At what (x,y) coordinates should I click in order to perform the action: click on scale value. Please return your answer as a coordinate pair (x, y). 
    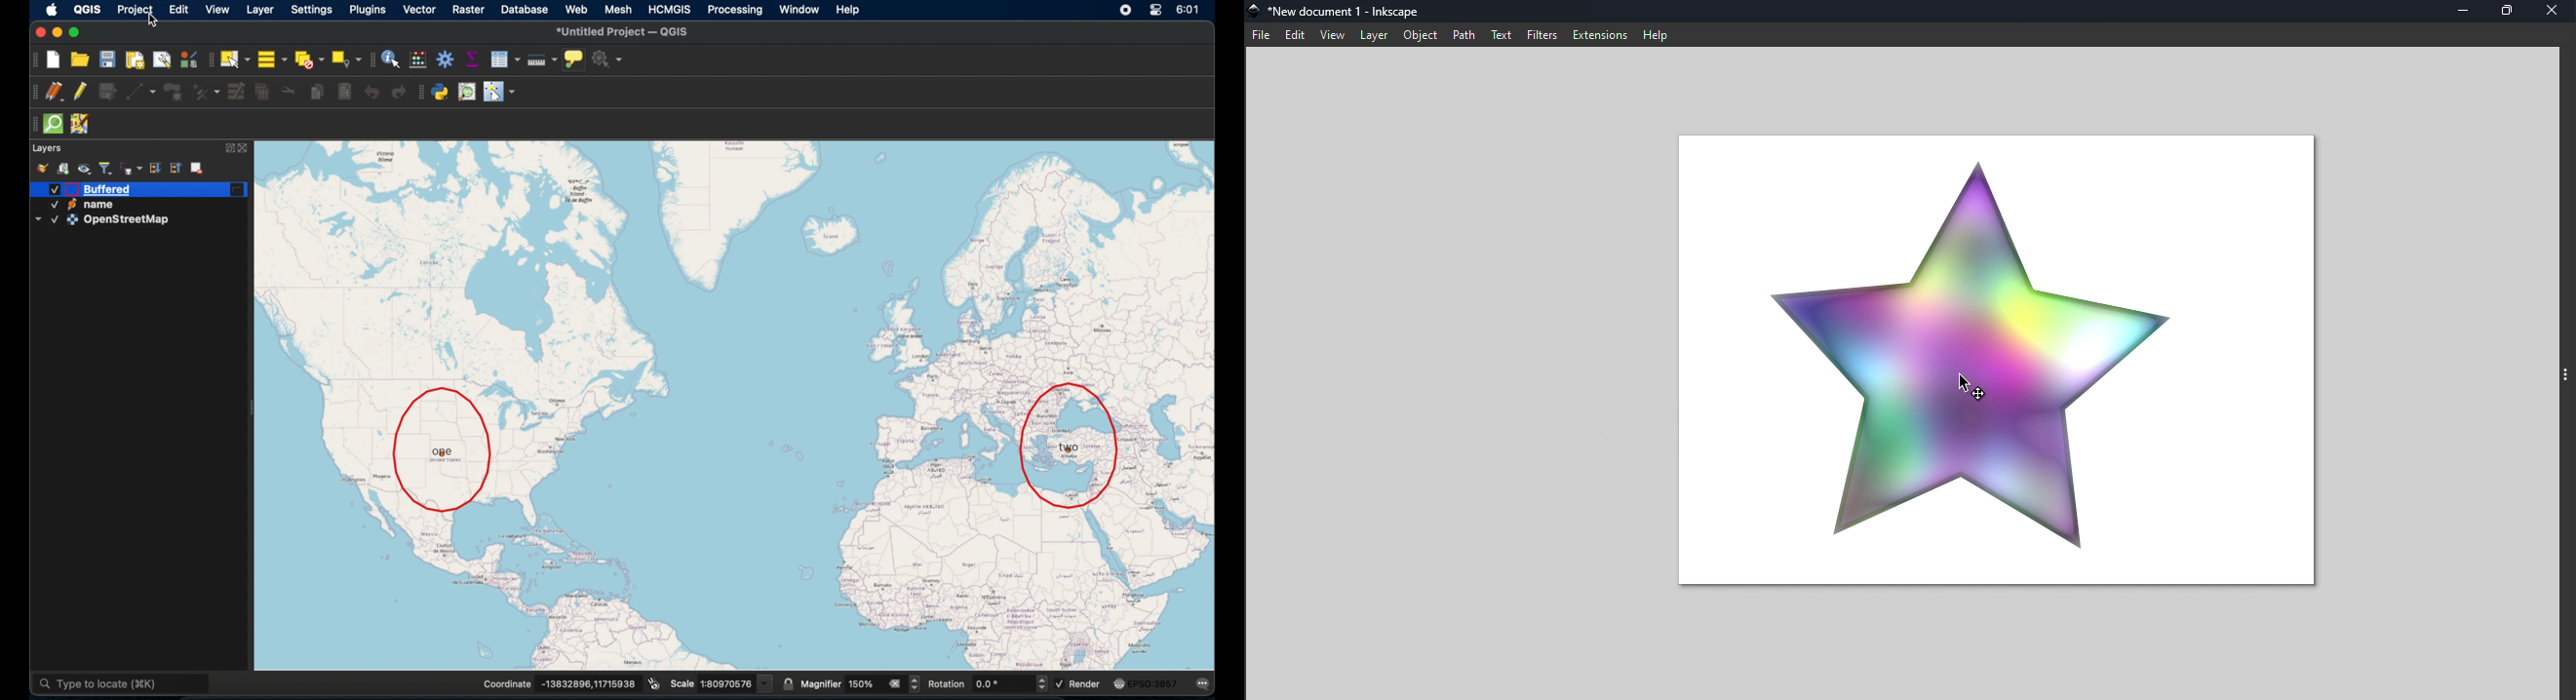
    Looking at the image, I should click on (736, 682).